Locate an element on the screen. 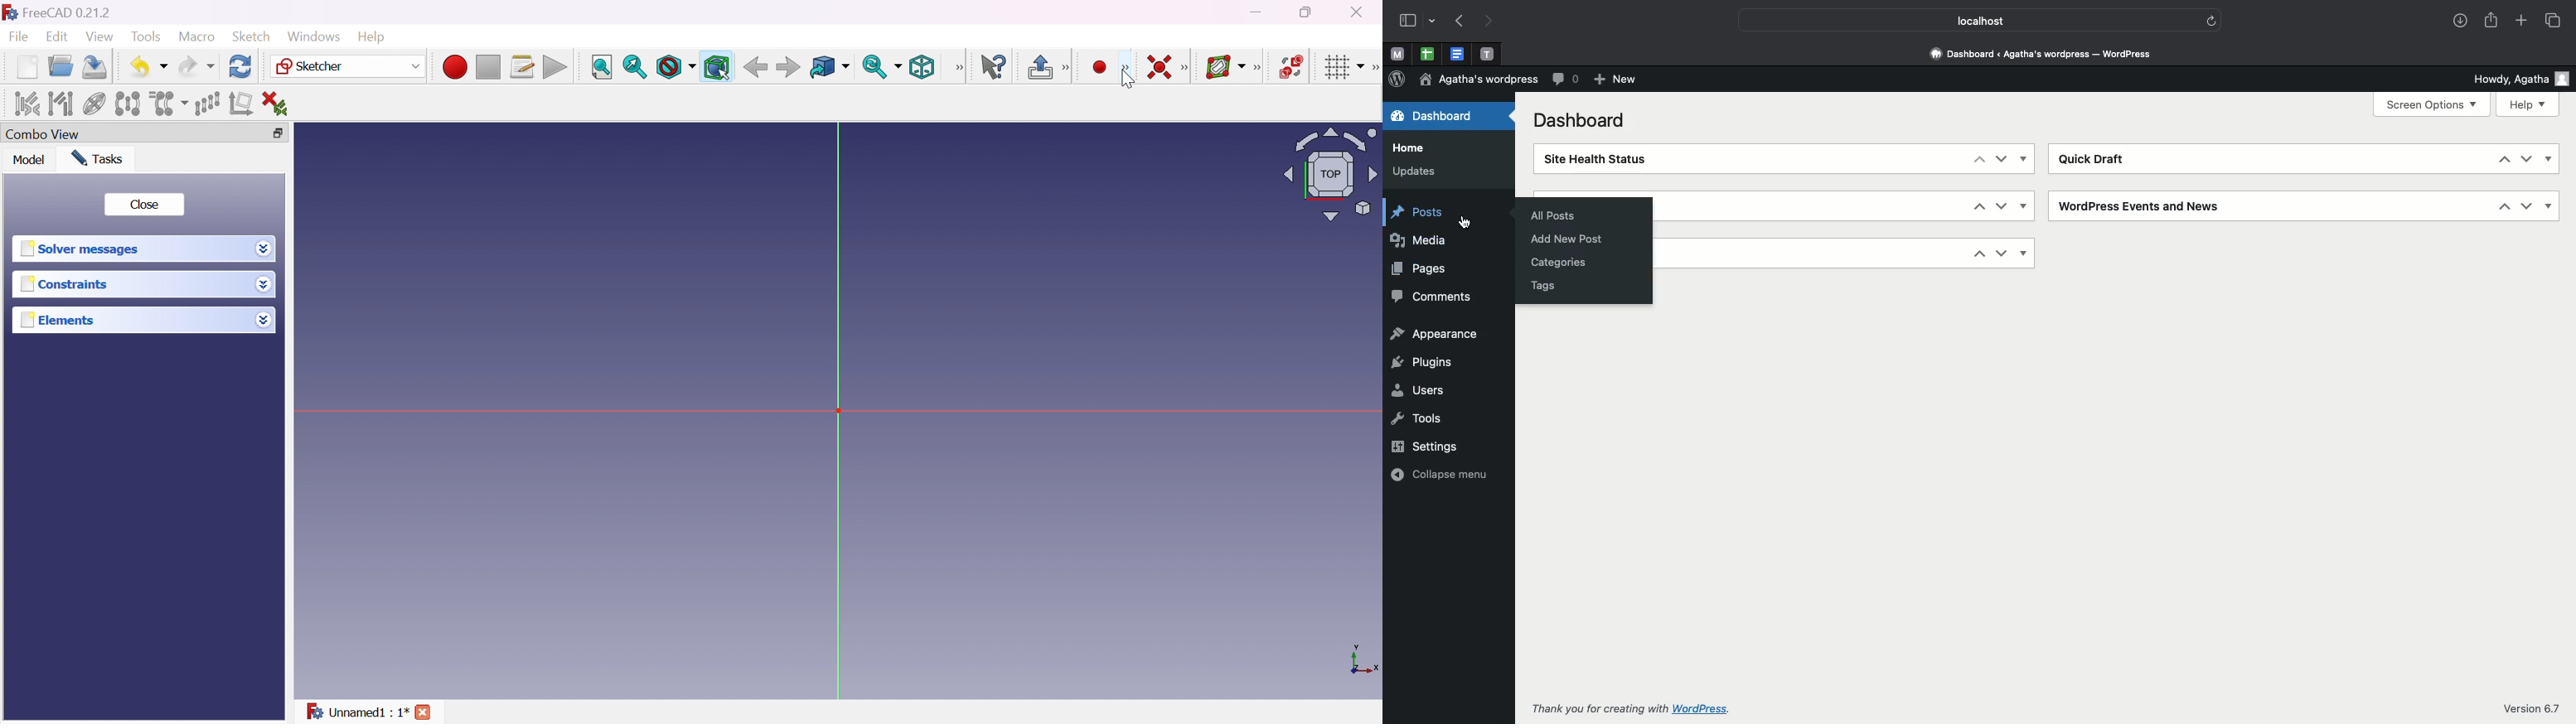 The height and width of the screenshot is (728, 2576). Leave sketch is located at coordinates (1048, 67).